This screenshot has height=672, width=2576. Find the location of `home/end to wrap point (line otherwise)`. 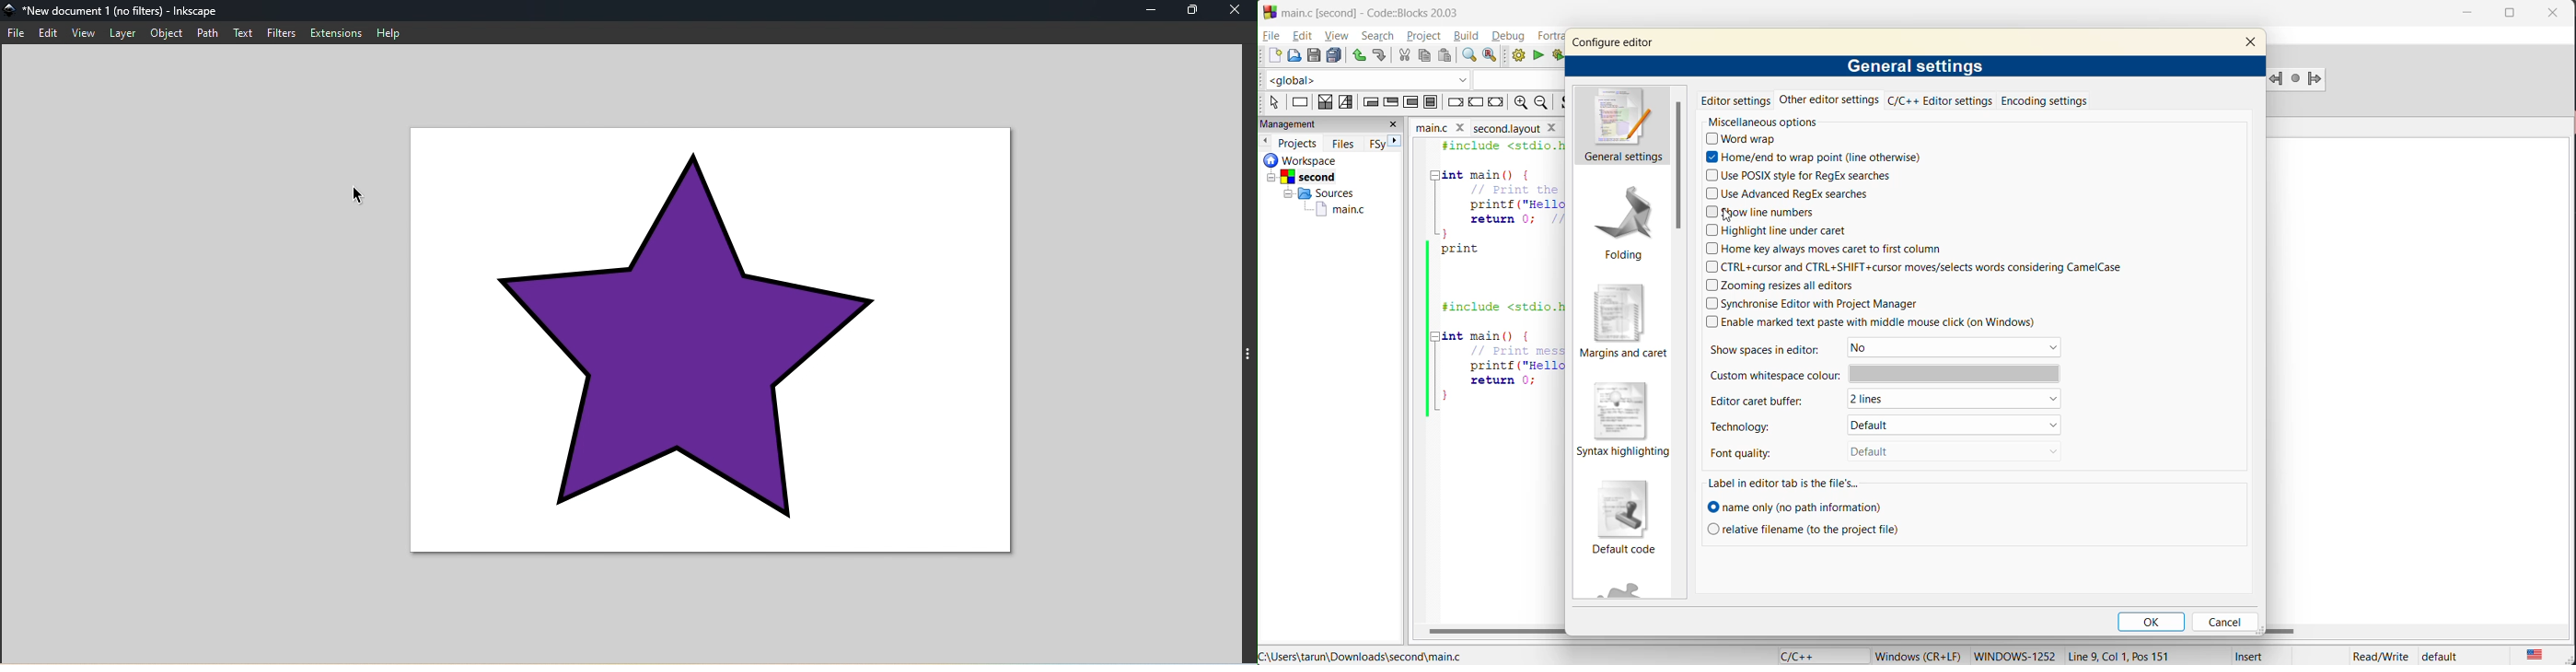

home/end to wrap point (line otherwise) is located at coordinates (1813, 157).